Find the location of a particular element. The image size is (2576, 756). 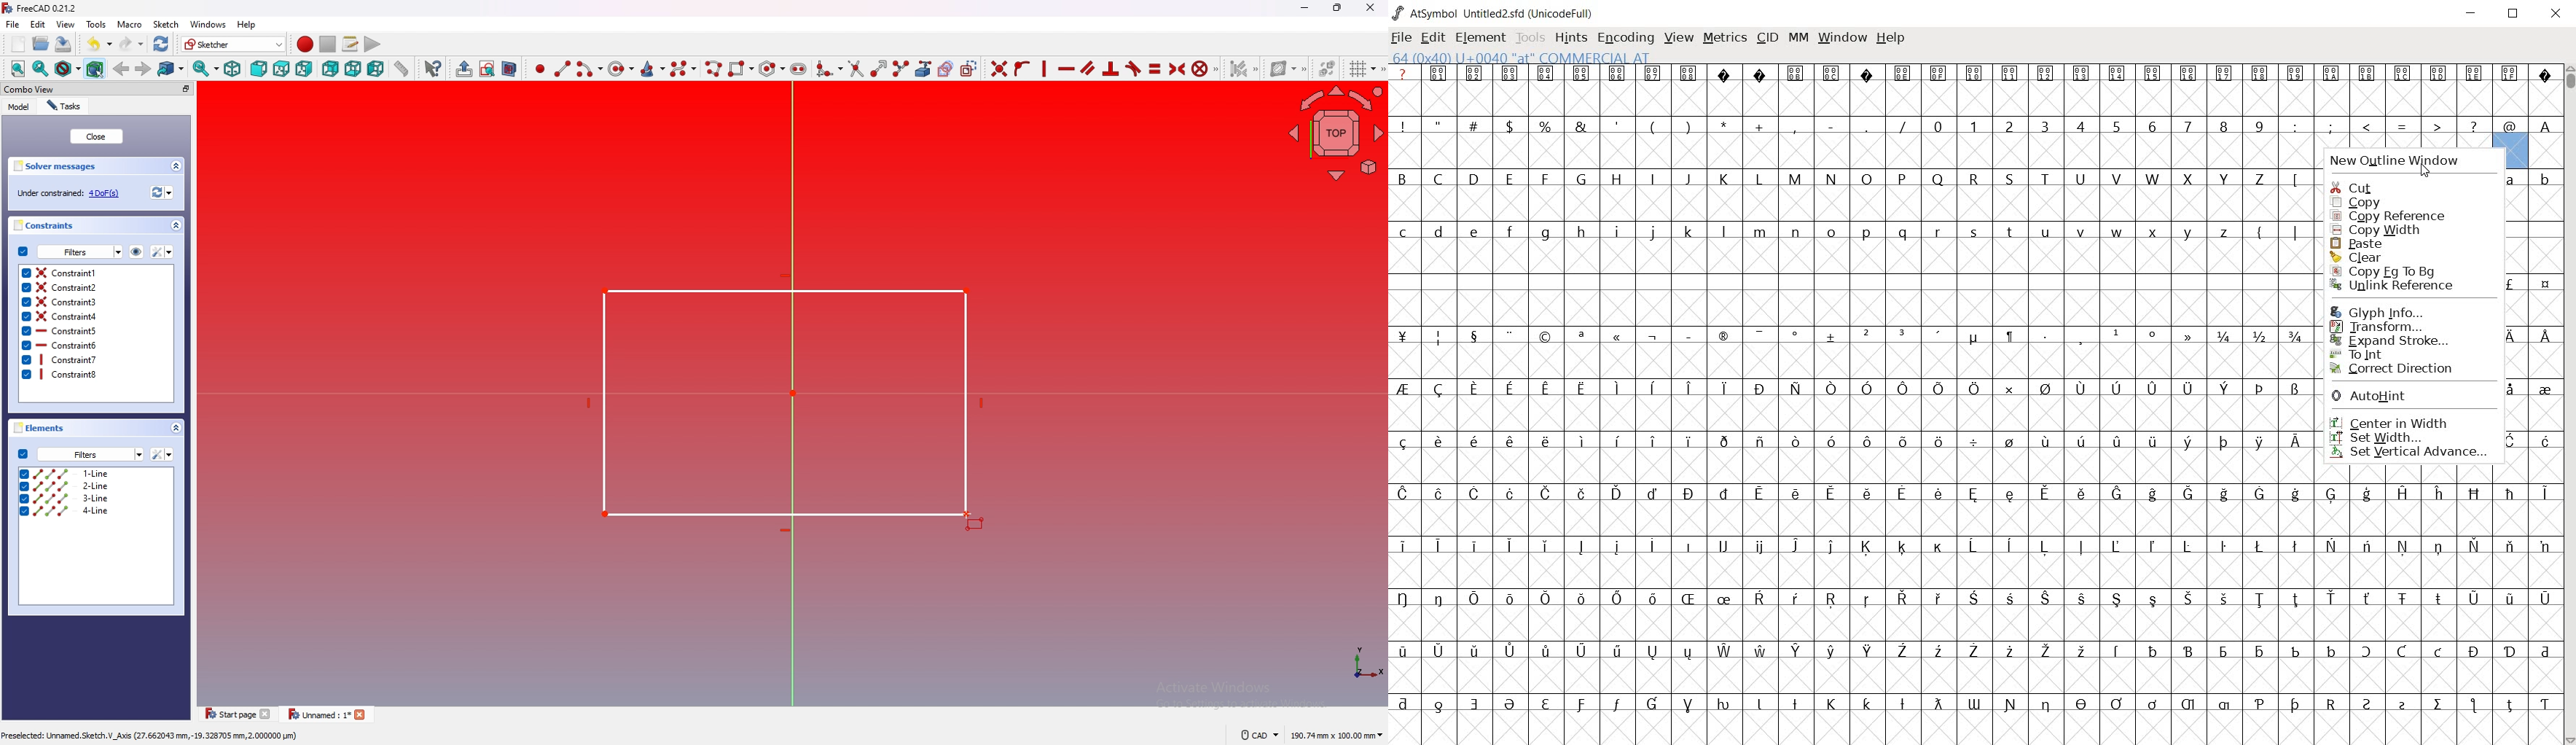

tasks is located at coordinates (64, 106).